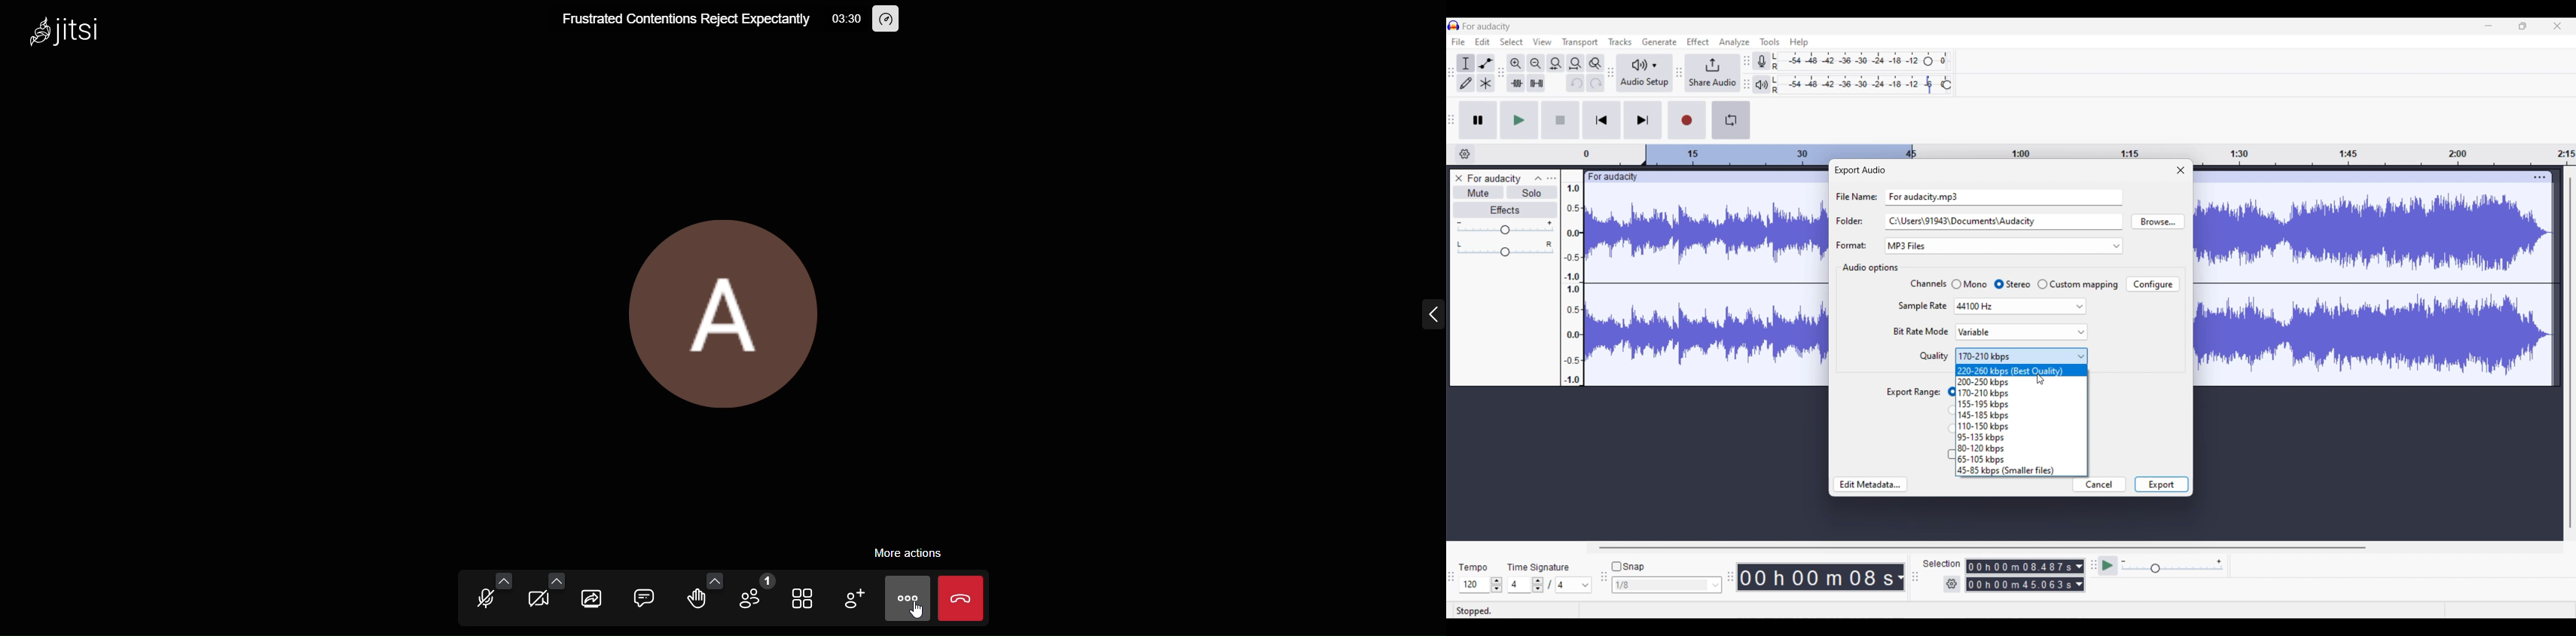 This screenshot has width=2576, height=644. Describe the element at coordinates (1512, 42) in the screenshot. I see `Select menu` at that location.